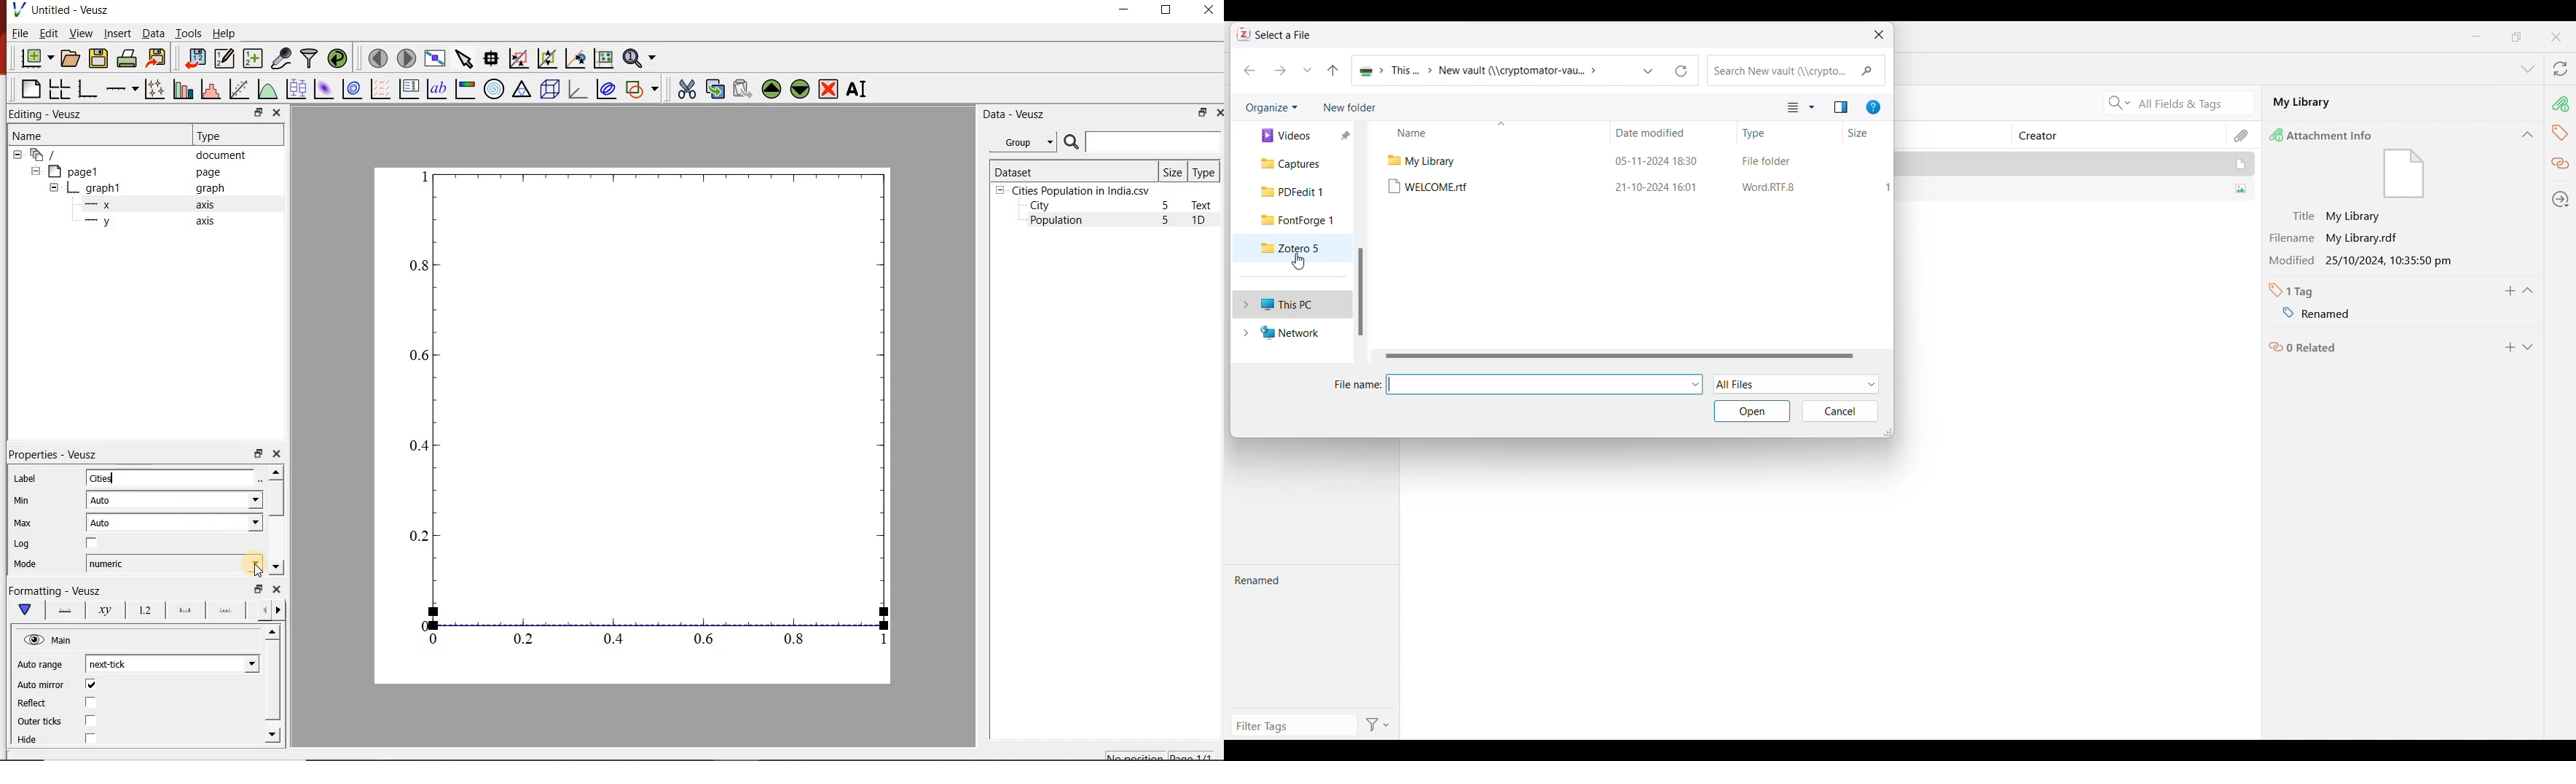 Image resolution: width=2576 pixels, height=784 pixels. What do you see at coordinates (1272, 109) in the screenshot?
I see `Organize current folder` at bounding box center [1272, 109].